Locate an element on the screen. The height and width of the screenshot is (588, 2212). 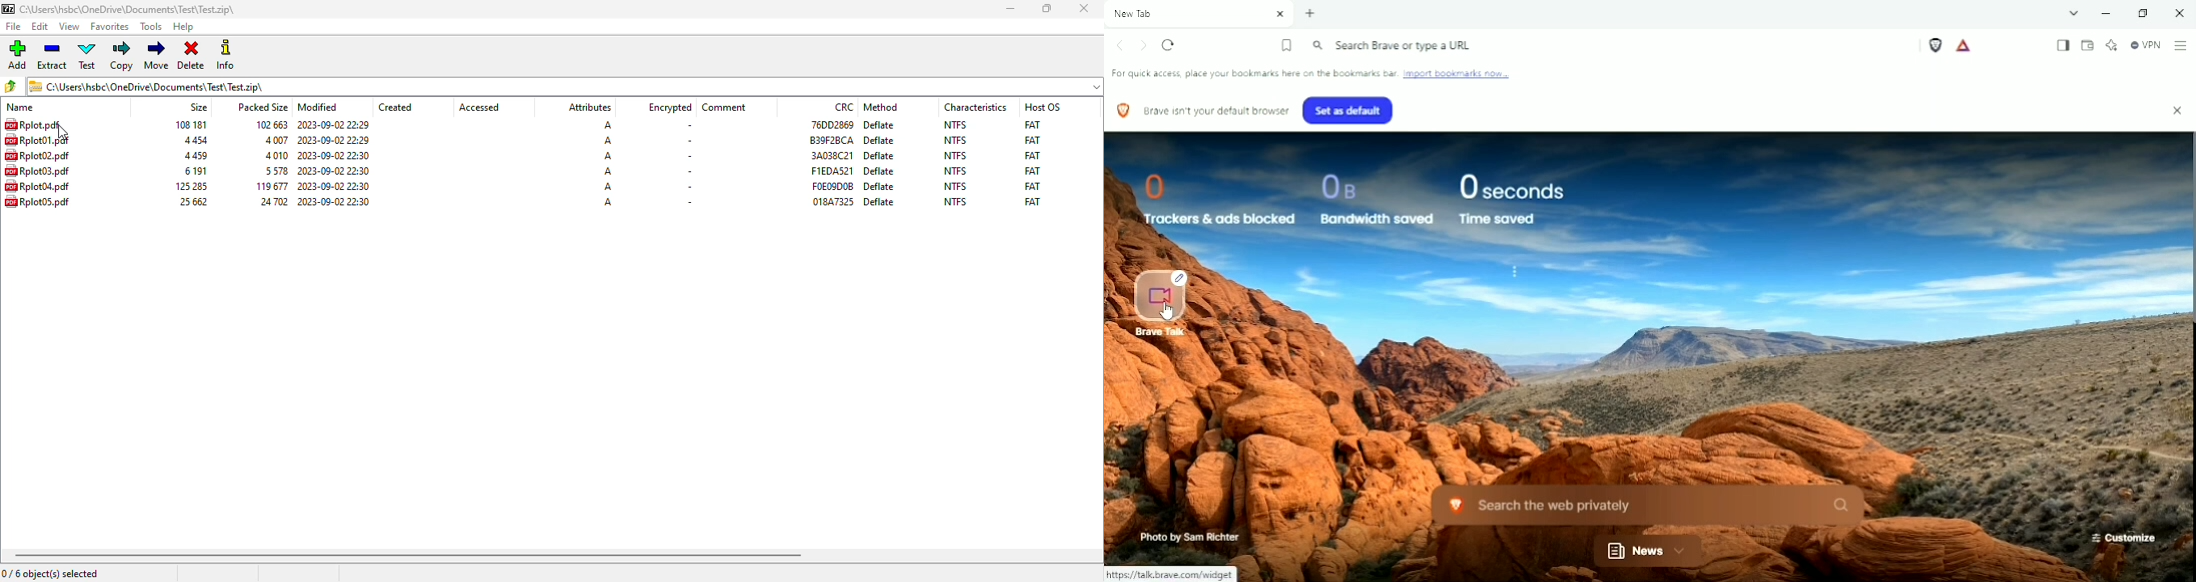
CRC is located at coordinates (832, 140).